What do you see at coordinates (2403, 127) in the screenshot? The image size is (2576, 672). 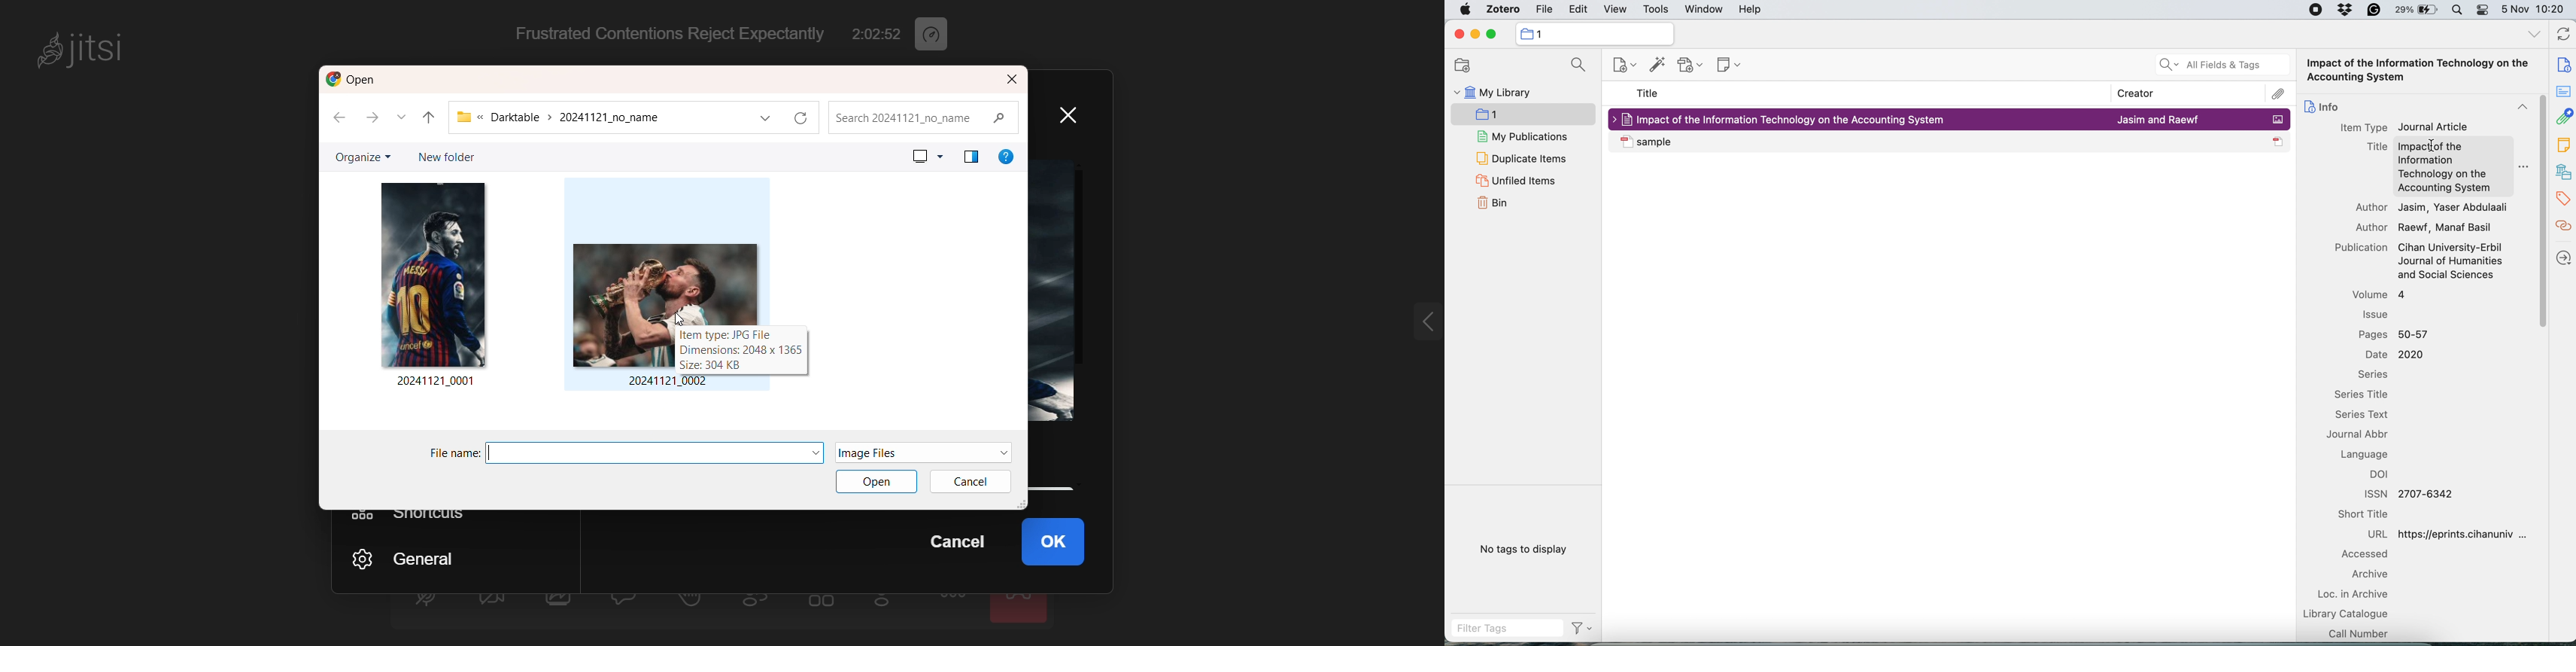 I see `Item Type Journal Article` at bounding box center [2403, 127].